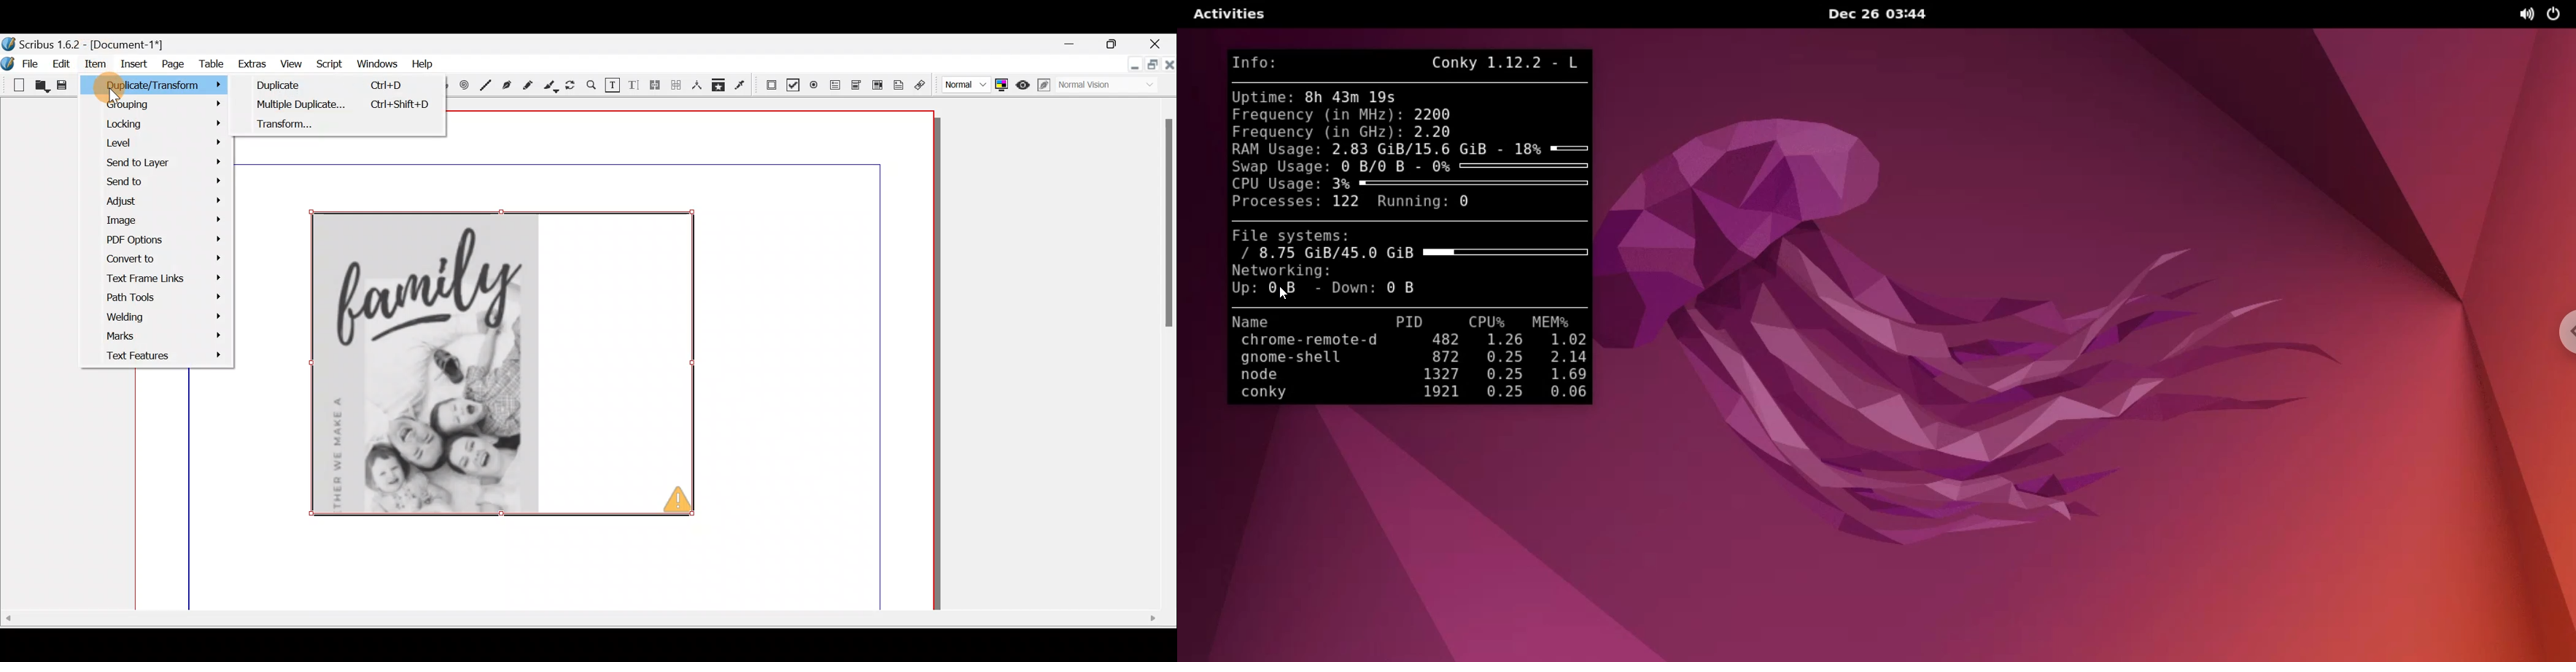 The width and height of the screenshot is (2576, 672). Describe the element at coordinates (854, 86) in the screenshot. I see `PDF combo box` at that location.